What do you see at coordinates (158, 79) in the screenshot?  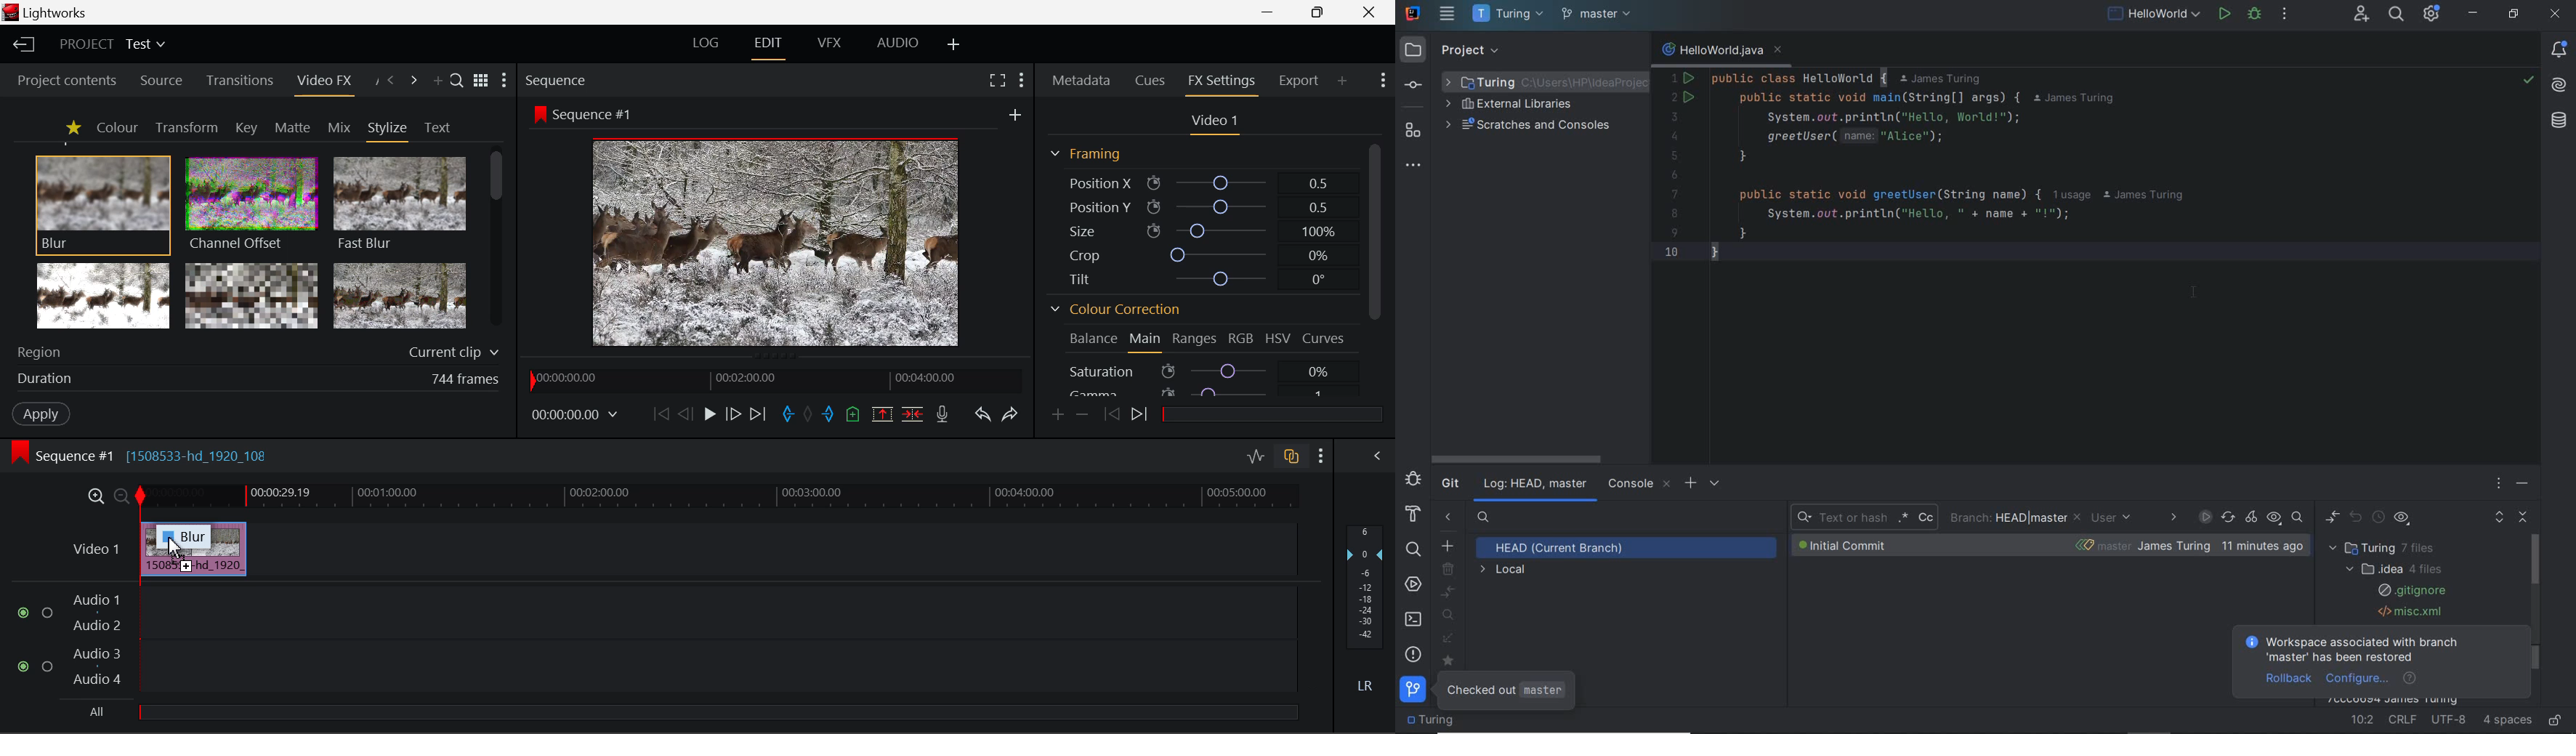 I see `Source` at bounding box center [158, 79].